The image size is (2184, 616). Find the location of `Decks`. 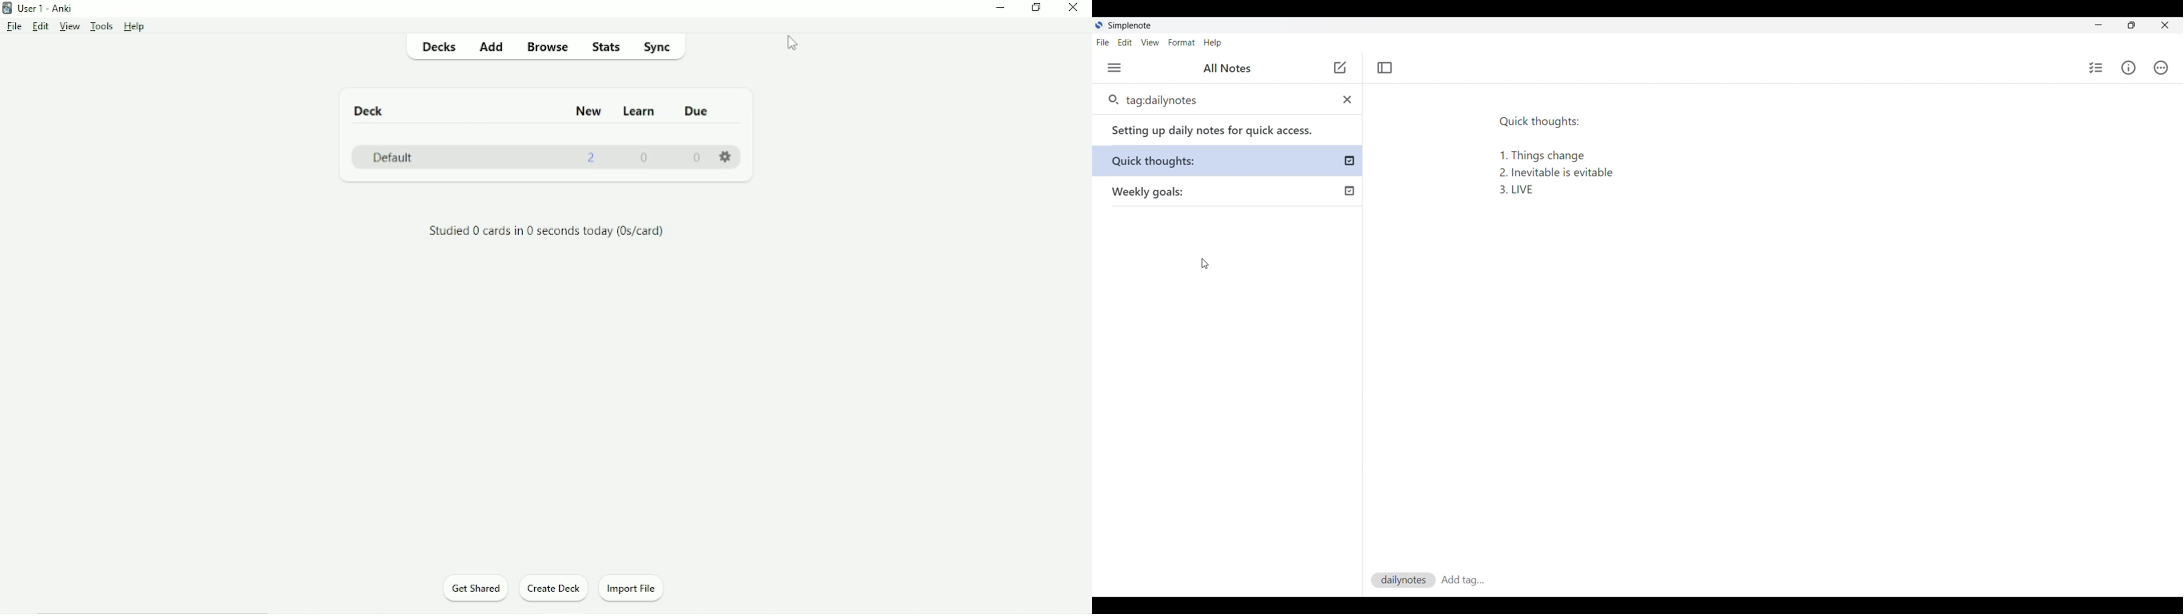

Decks is located at coordinates (442, 46).